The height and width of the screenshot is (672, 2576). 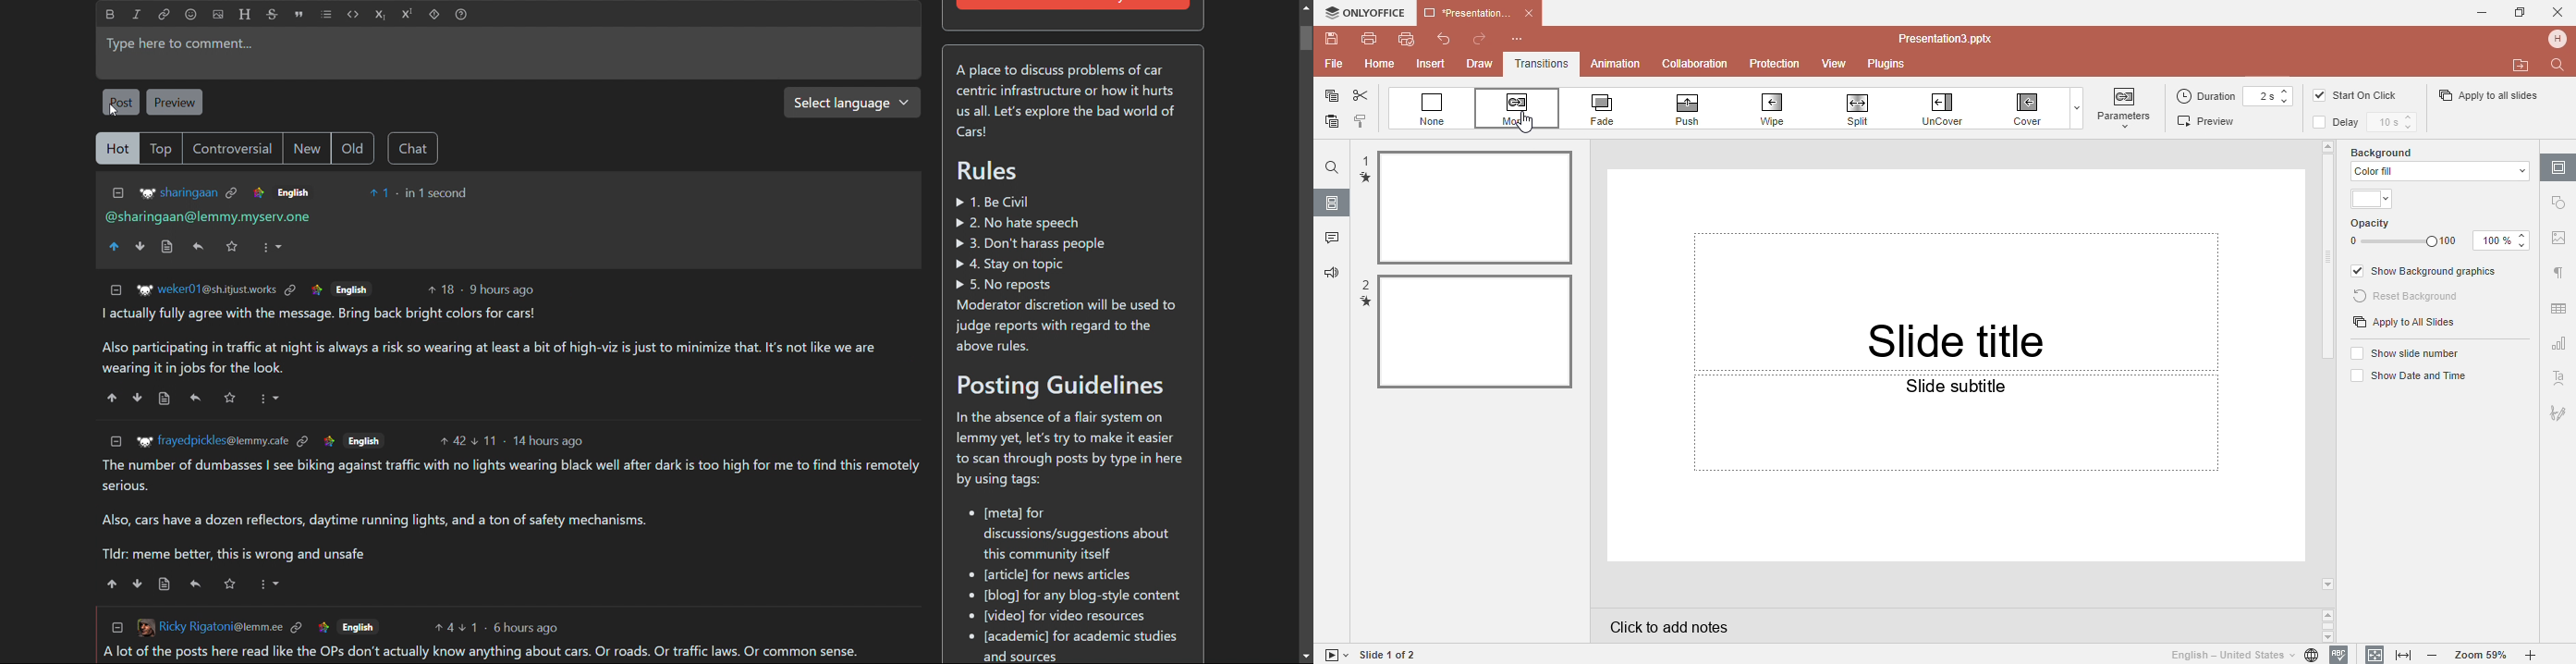 What do you see at coordinates (2211, 121) in the screenshot?
I see `Preview` at bounding box center [2211, 121].